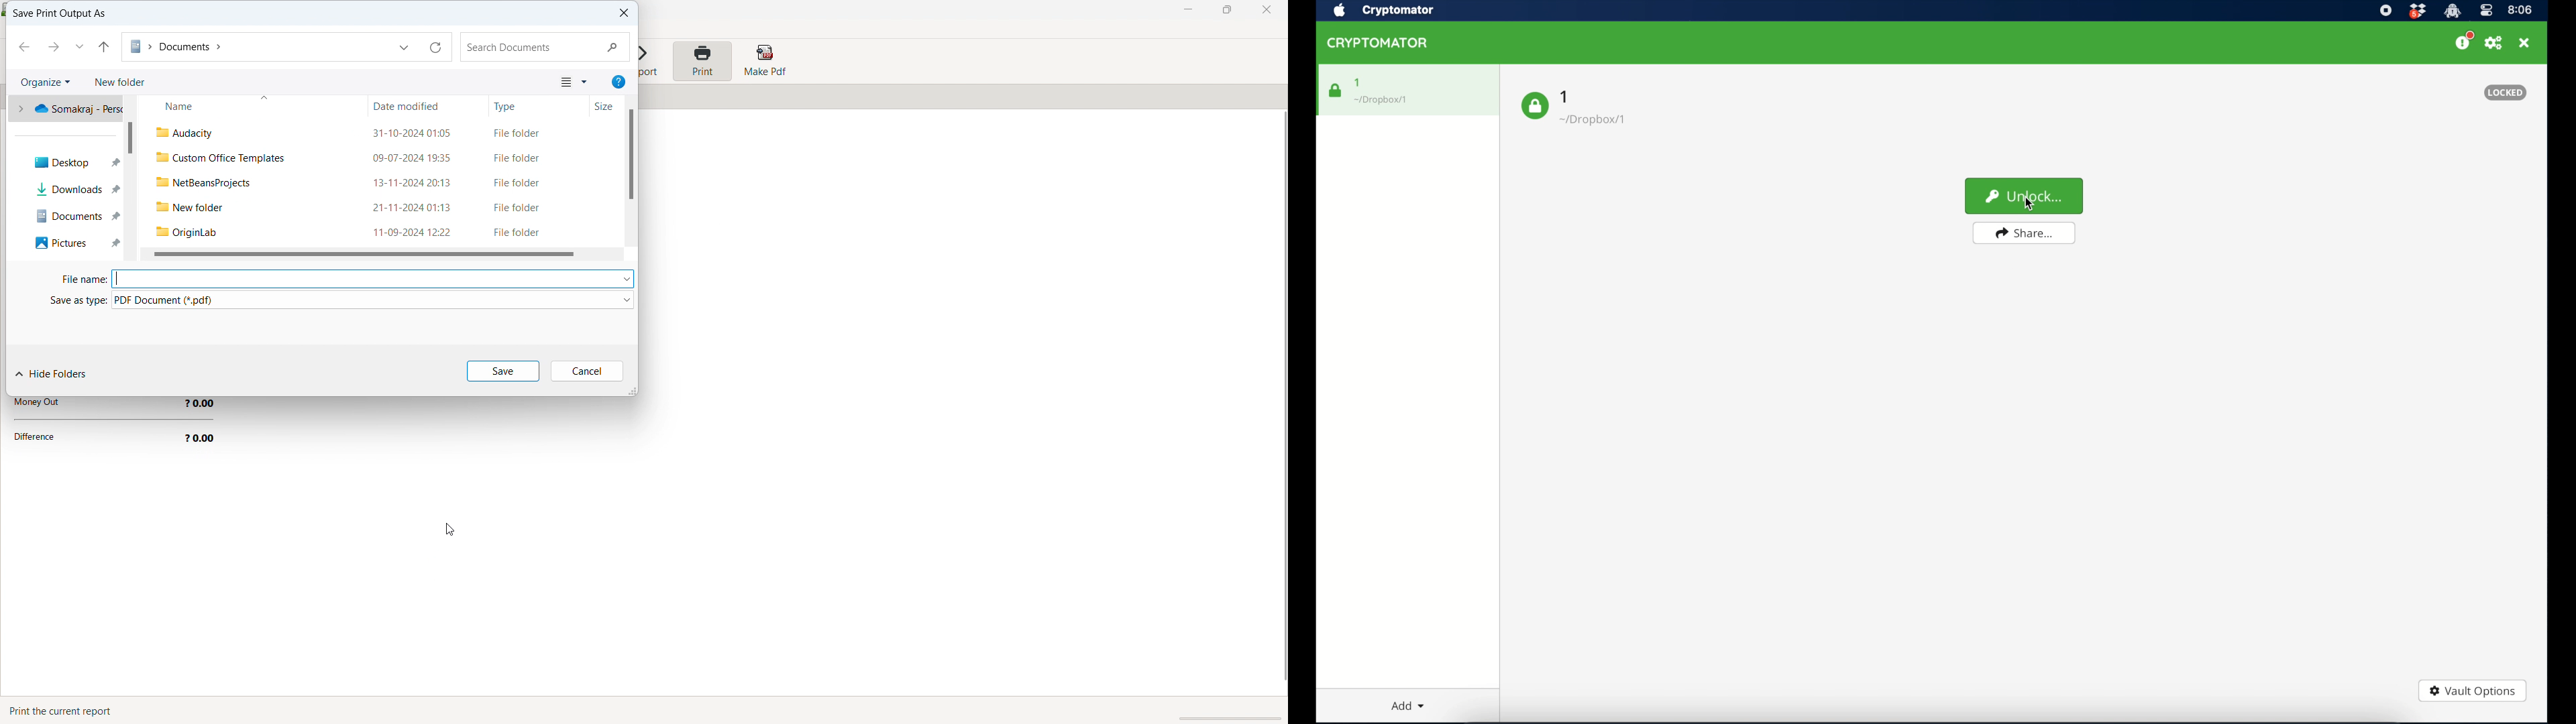  Describe the element at coordinates (72, 213) in the screenshot. I see `Documents #` at that location.